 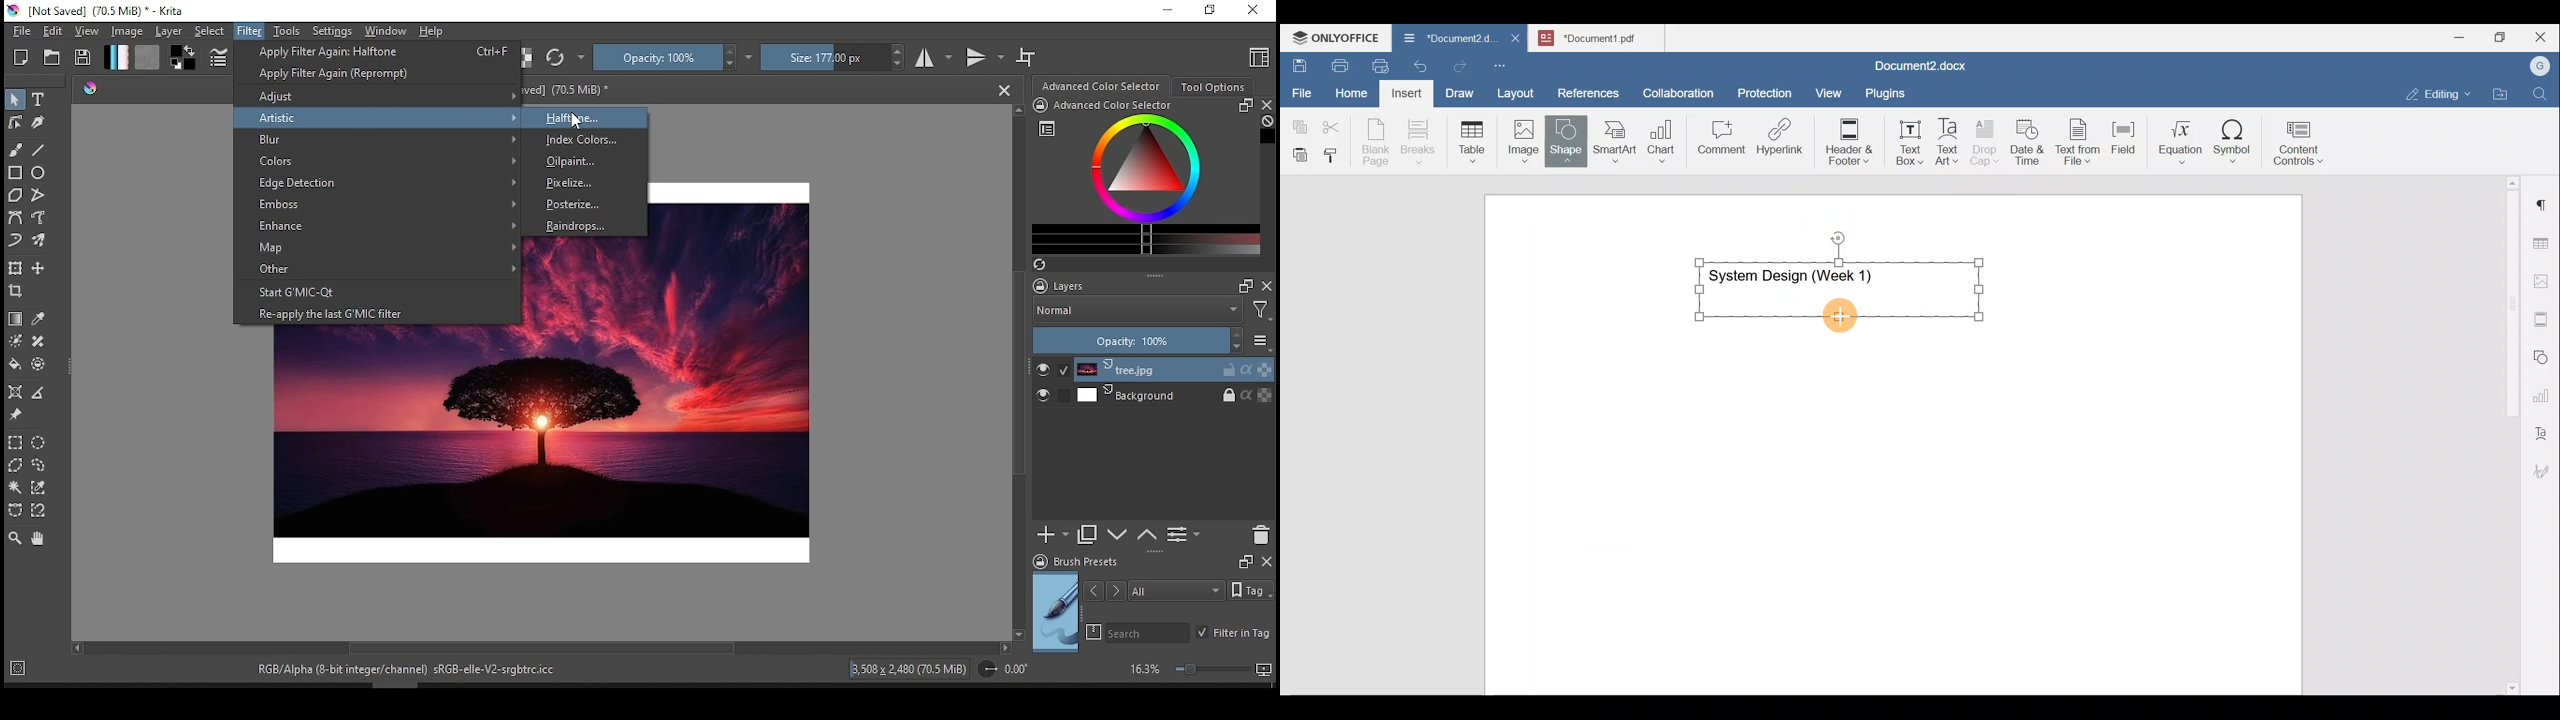 What do you see at coordinates (39, 196) in the screenshot?
I see `polyline tool` at bounding box center [39, 196].